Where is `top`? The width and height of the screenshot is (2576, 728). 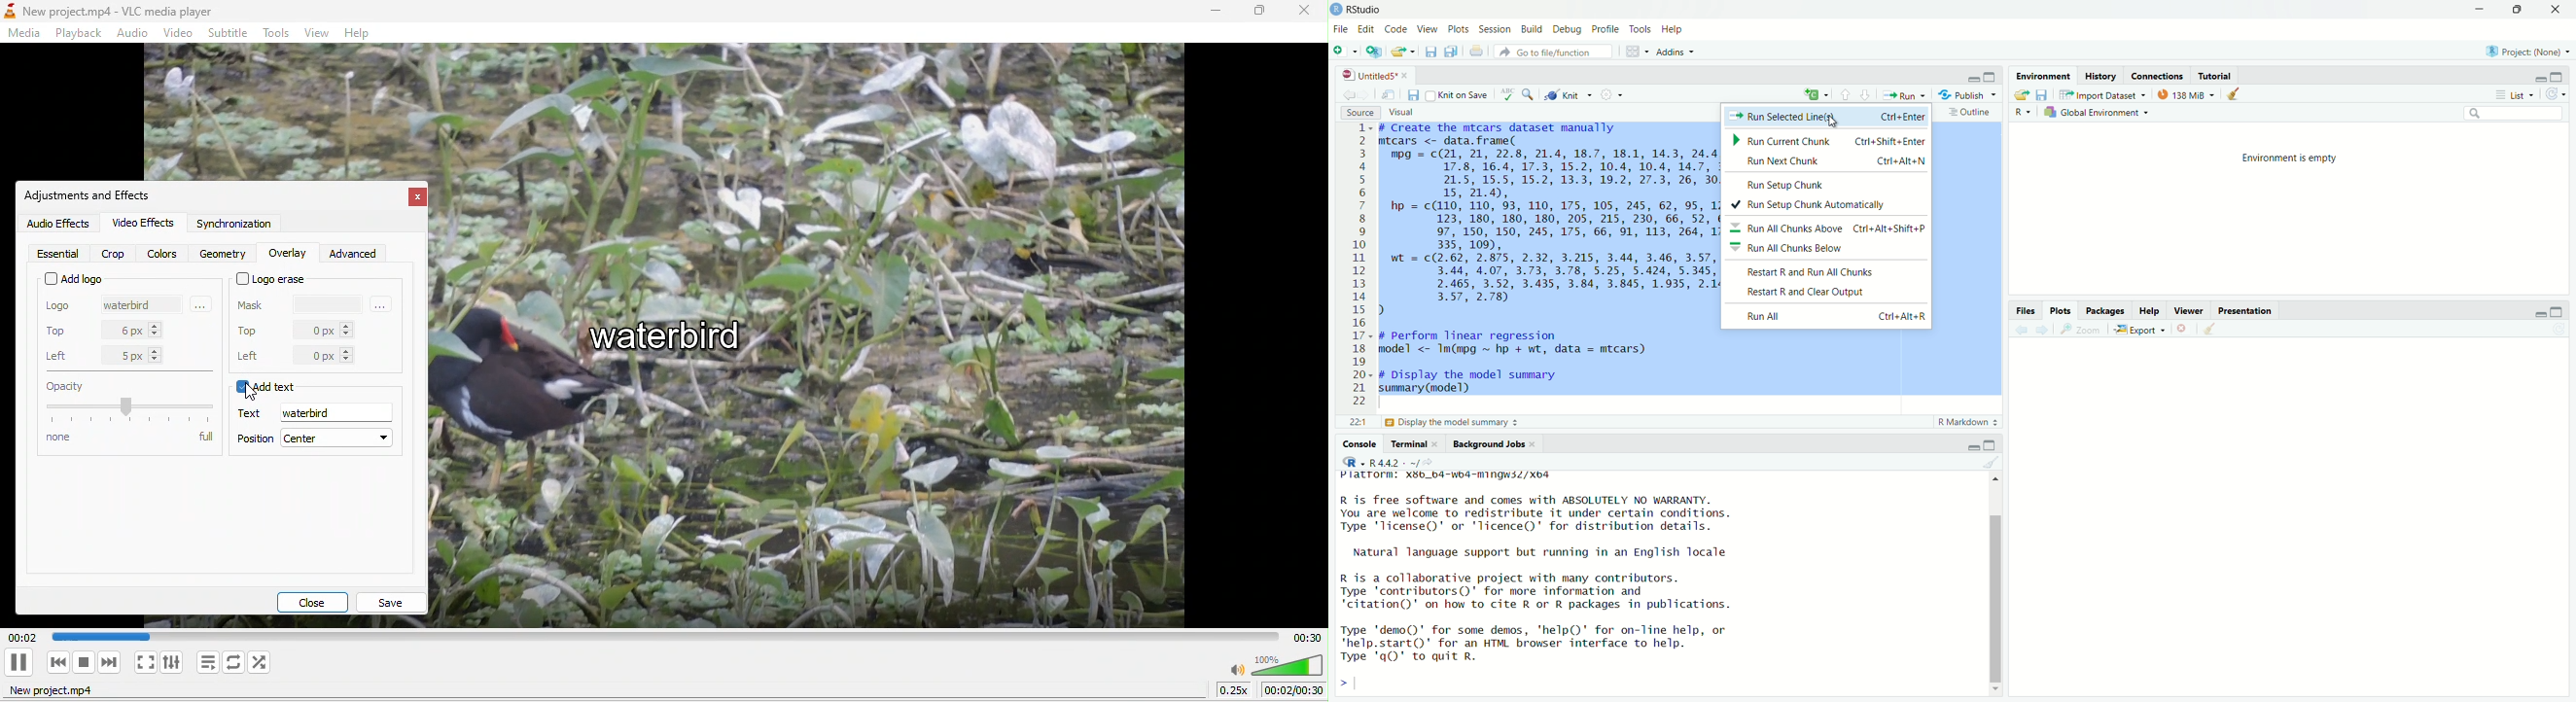
top is located at coordinates (61, 331).